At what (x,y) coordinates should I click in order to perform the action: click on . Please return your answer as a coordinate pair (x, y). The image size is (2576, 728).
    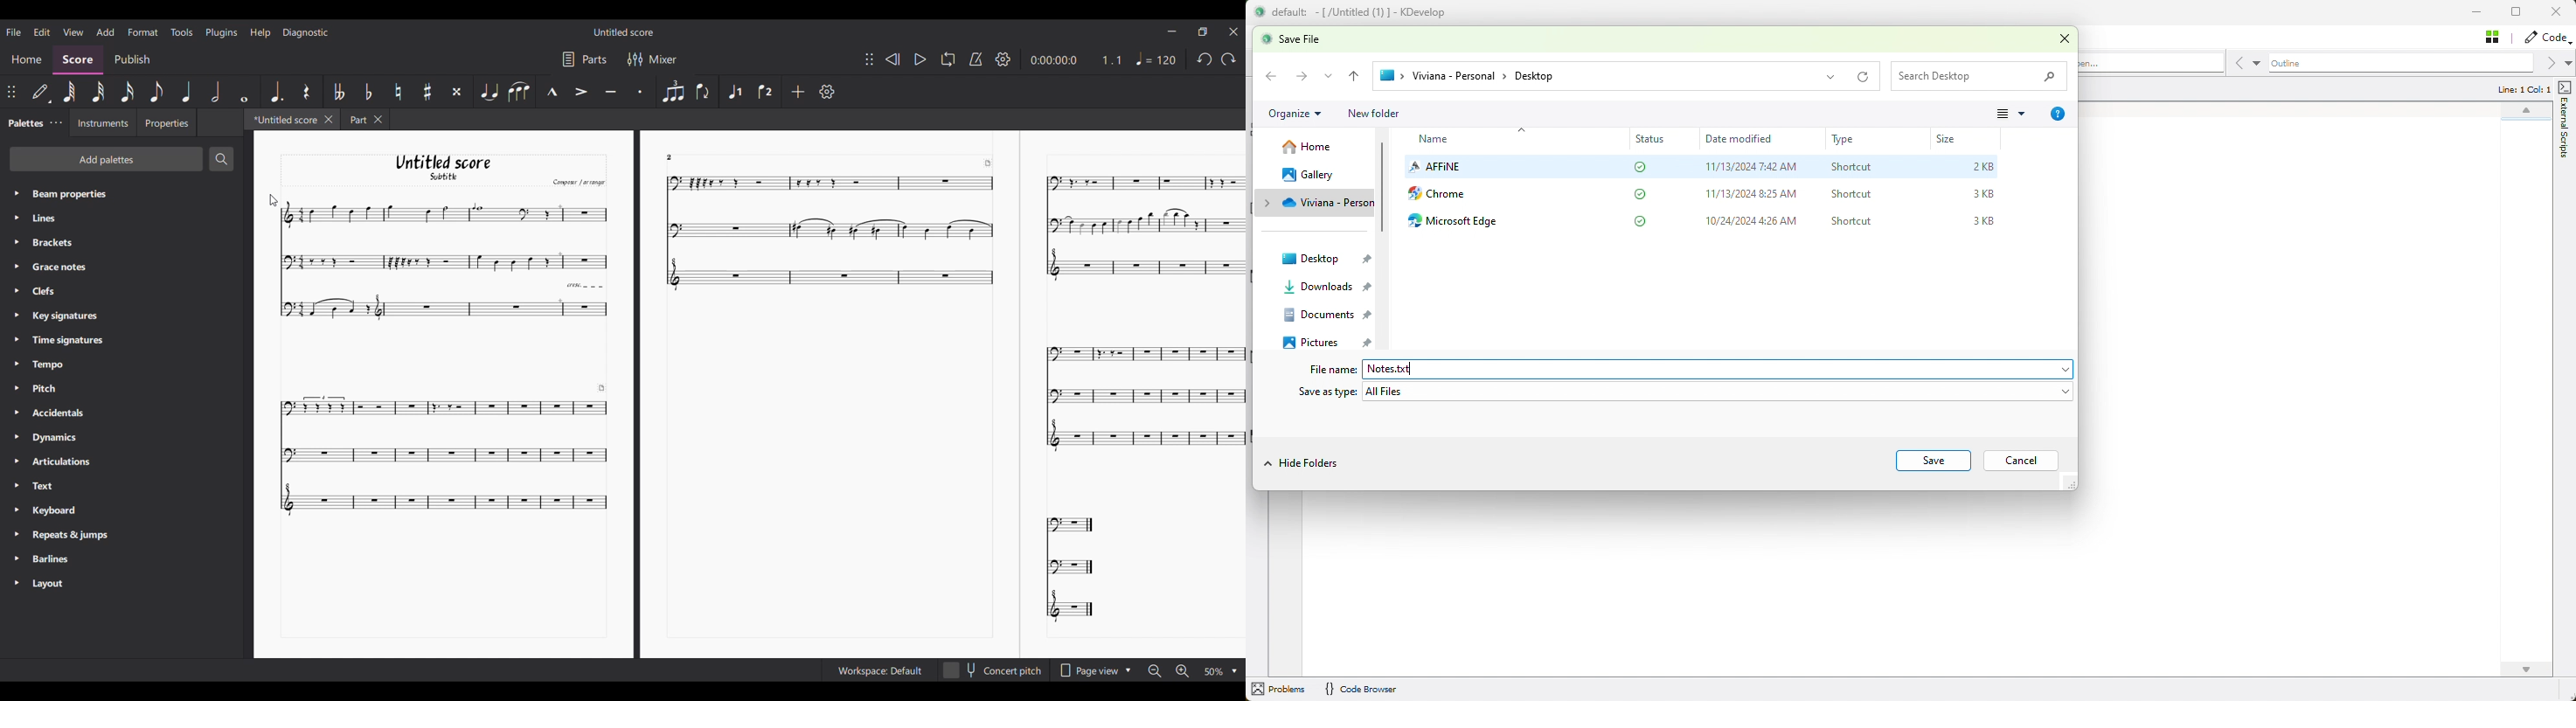
    Looking at the image, I should click on (1145, 263).